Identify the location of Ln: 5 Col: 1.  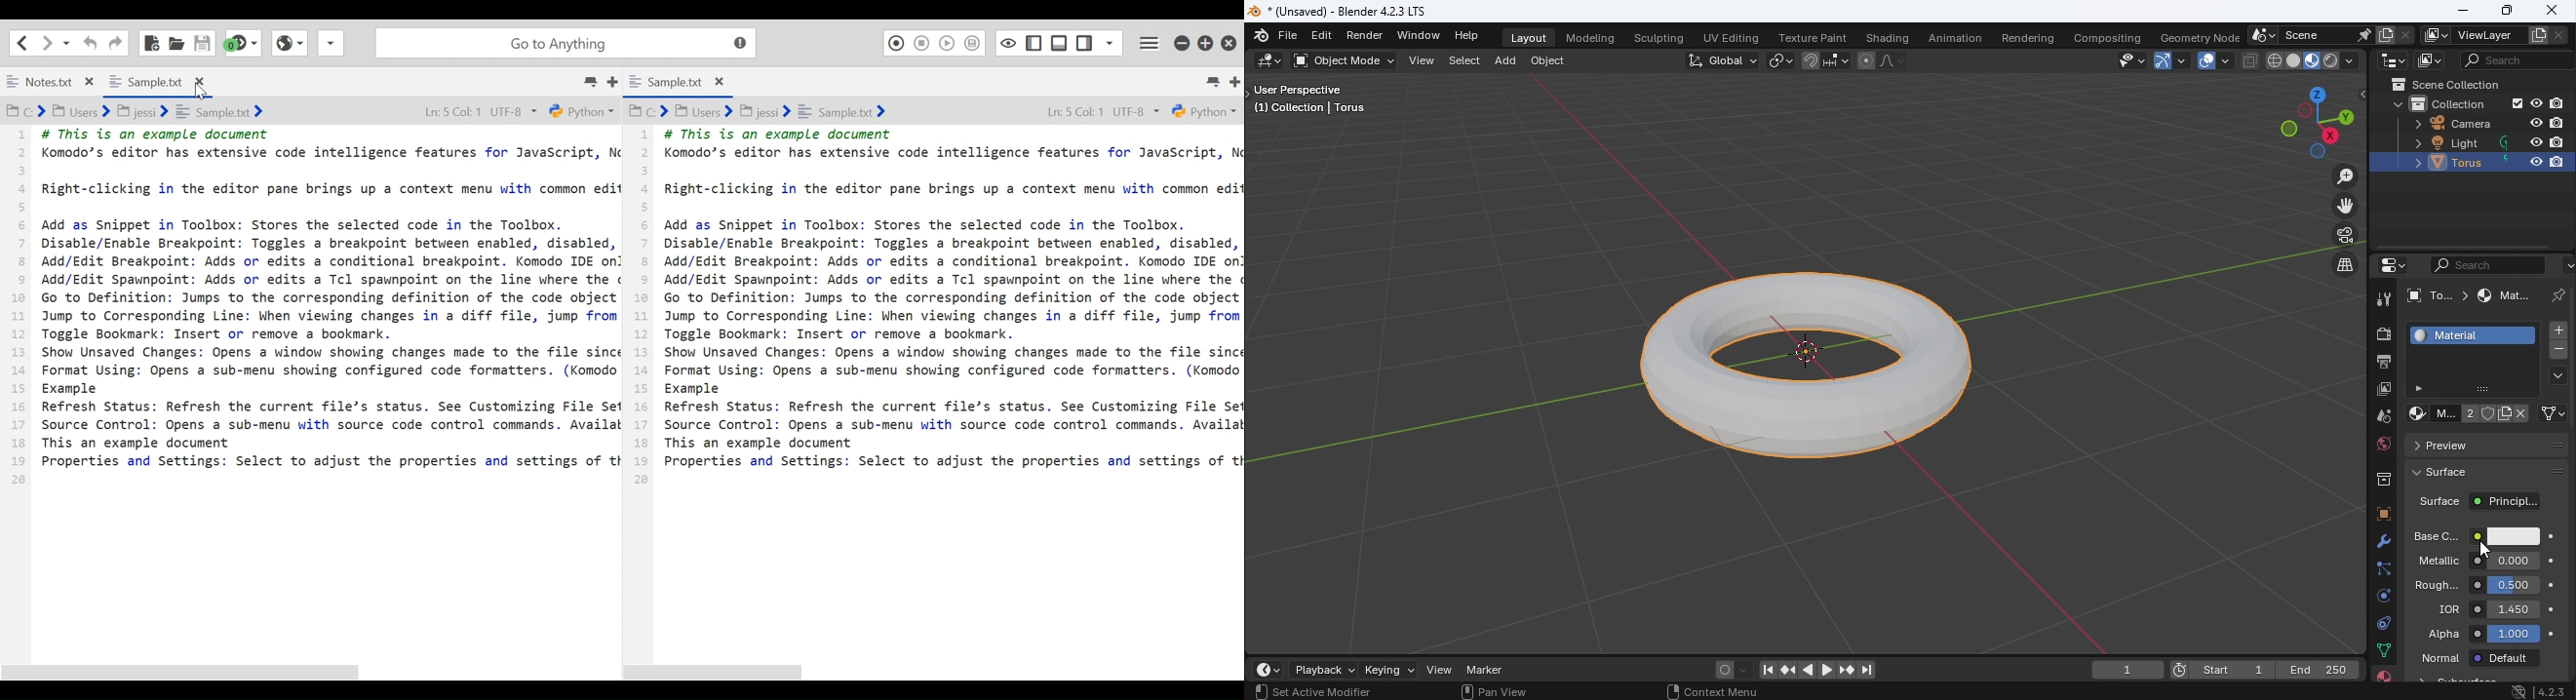
(452, 110).